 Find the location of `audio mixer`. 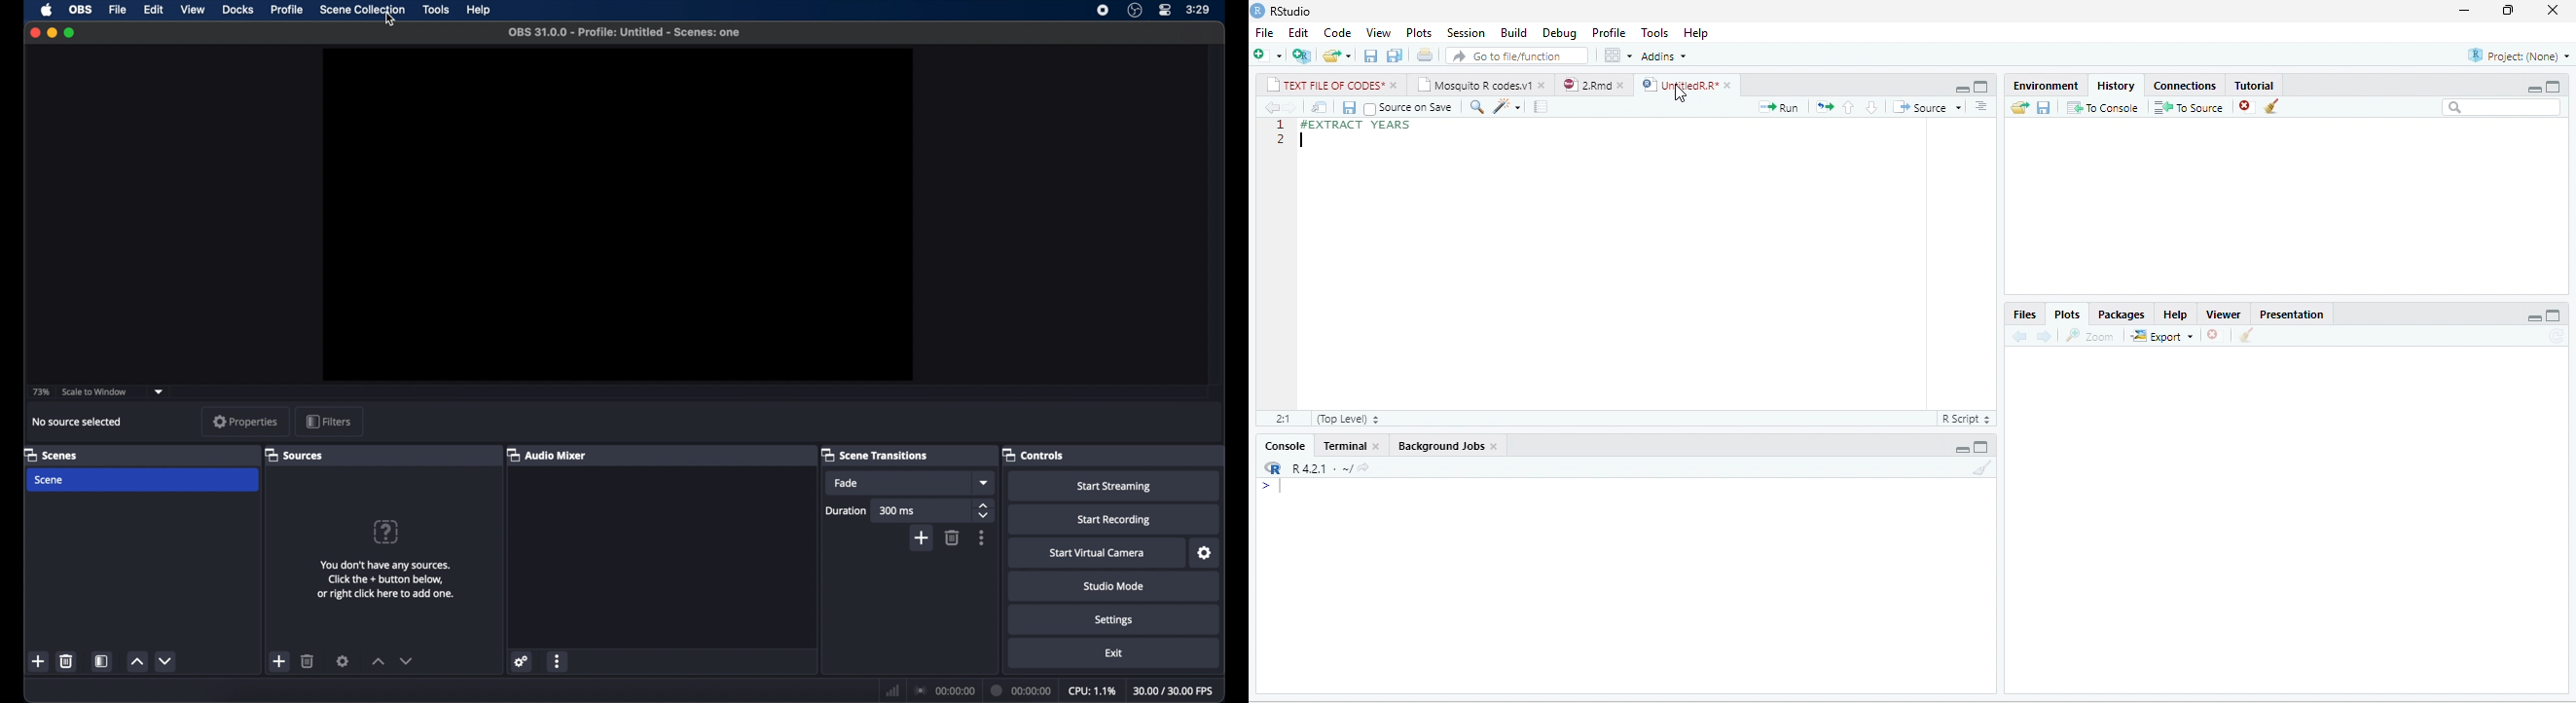

audio mixer is located at coordinates (547, 454).